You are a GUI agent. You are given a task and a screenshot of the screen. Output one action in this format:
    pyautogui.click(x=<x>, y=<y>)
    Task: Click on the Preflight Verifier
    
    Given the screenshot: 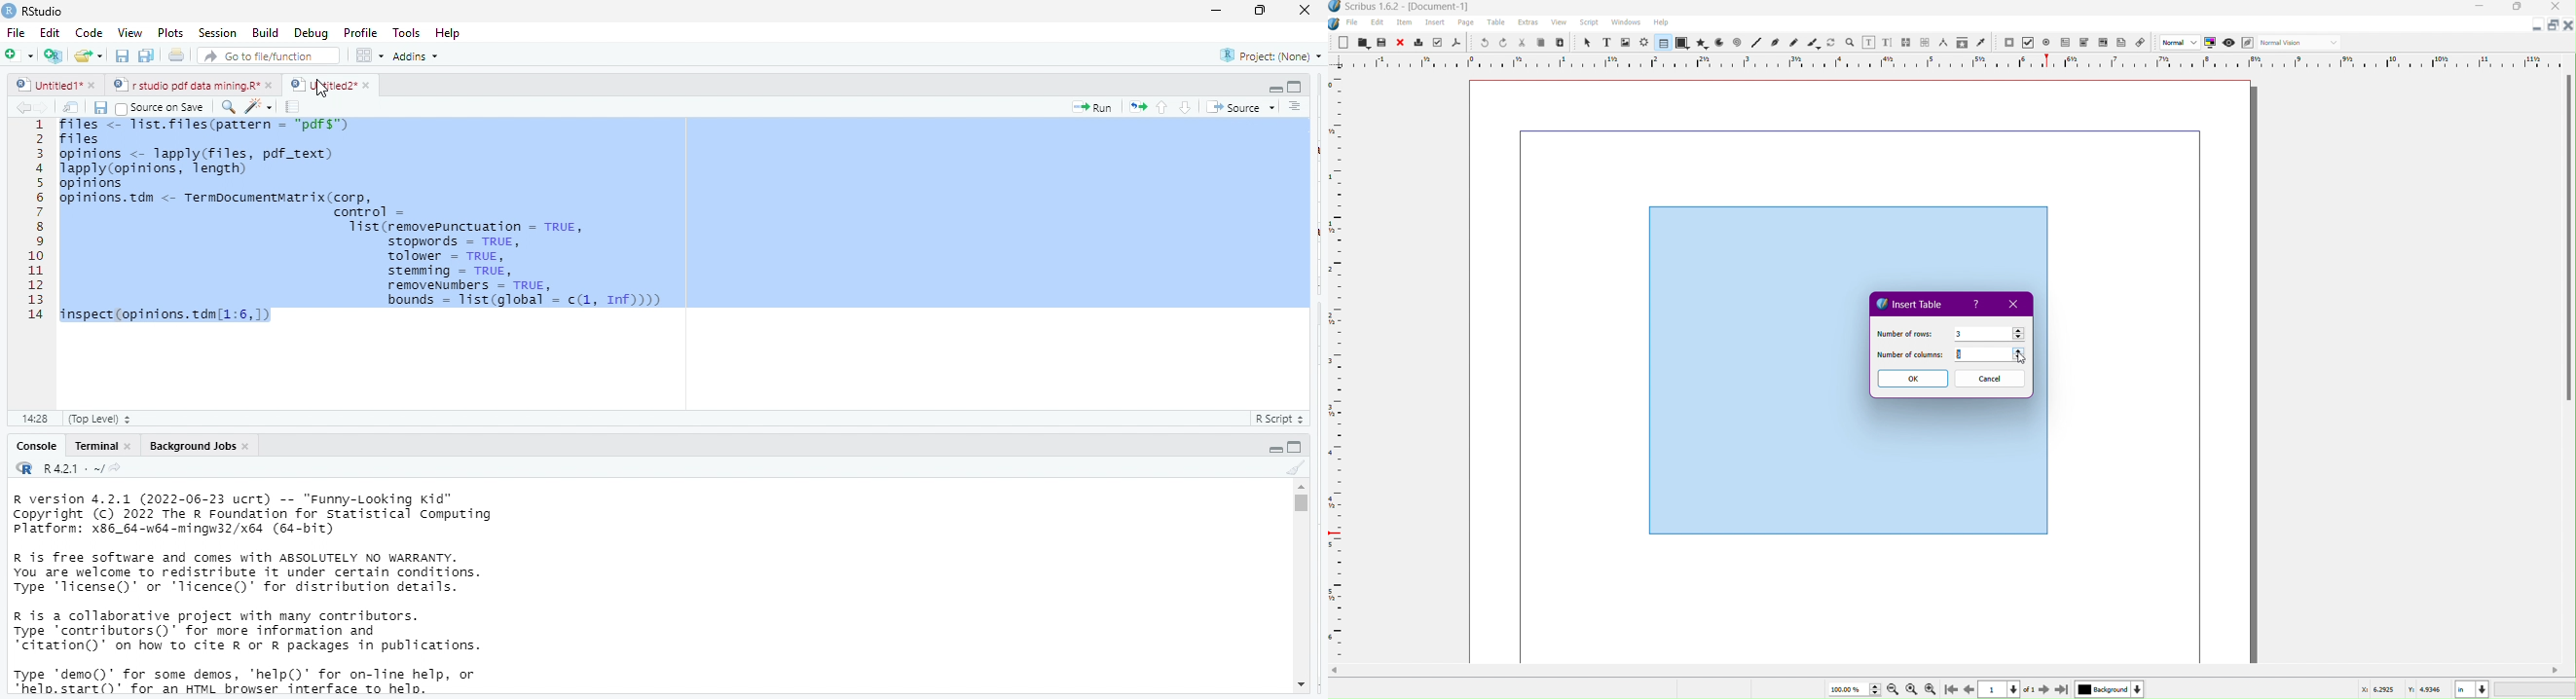 What is the action you would take?
    pyautogui.click(x=1435, y=43)
    